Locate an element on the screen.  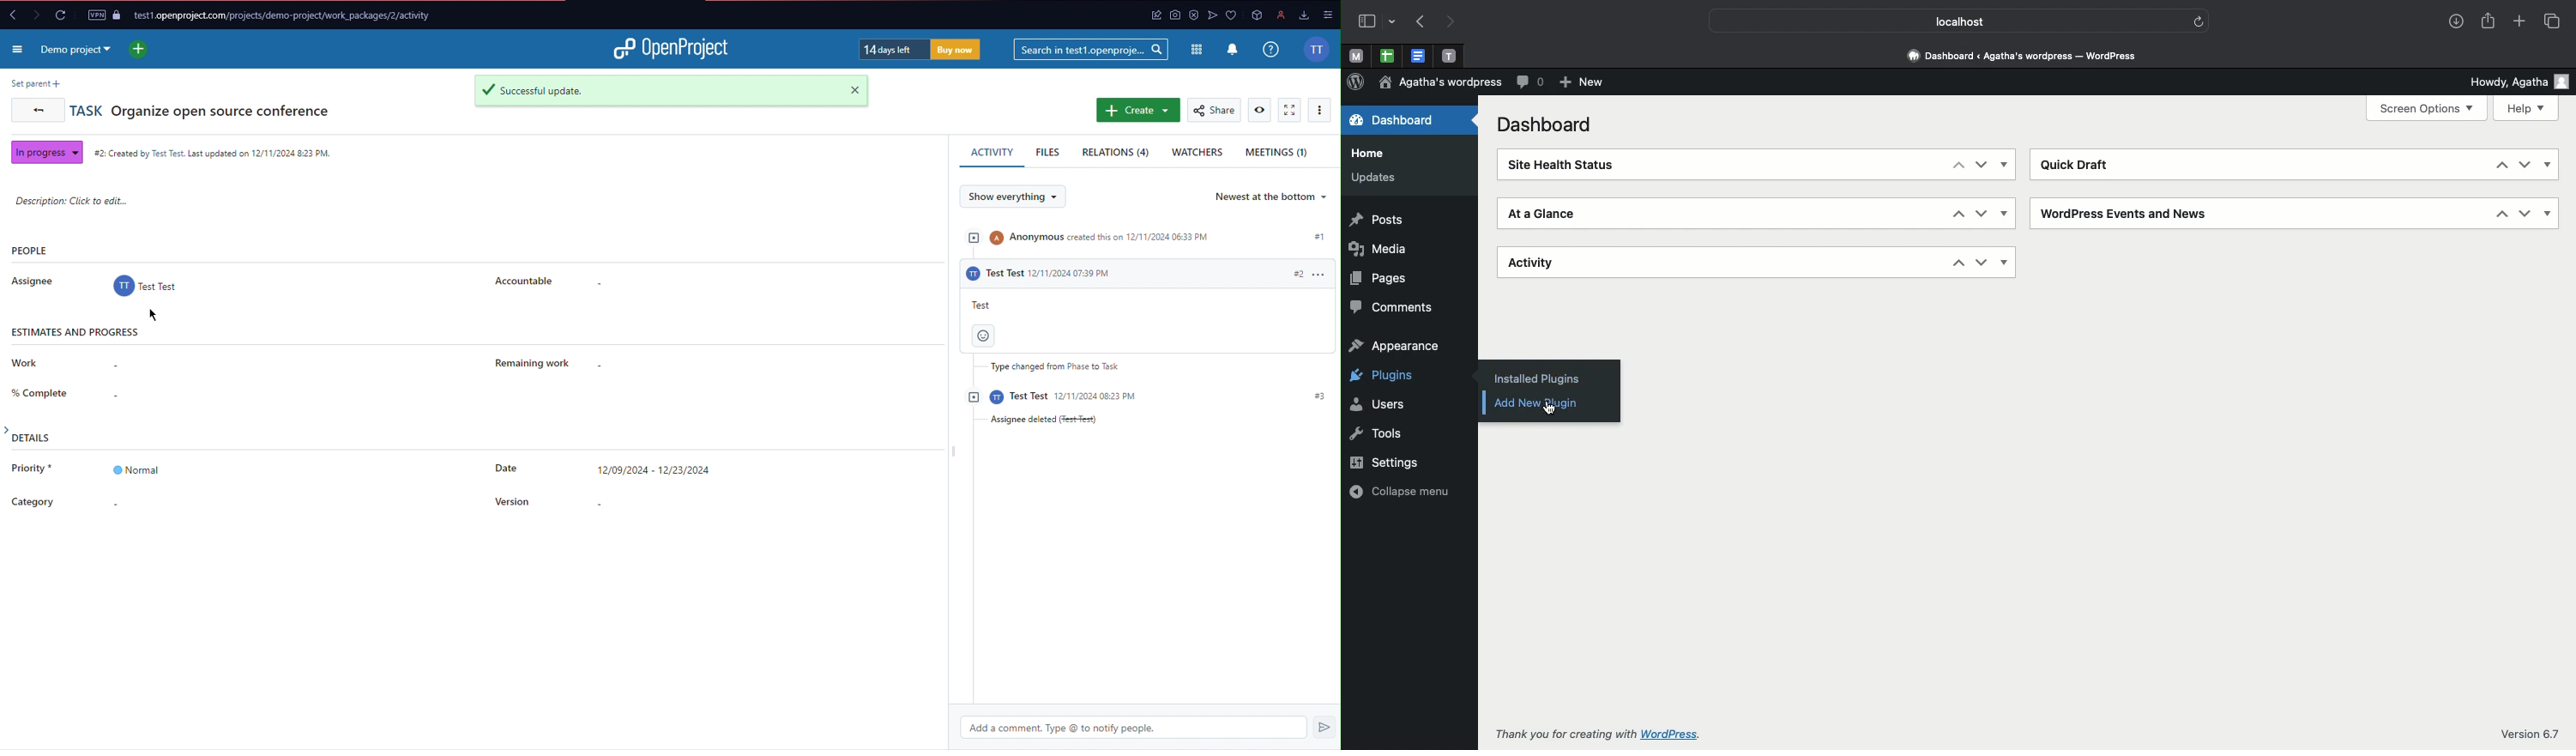
Modules is located at coordinates (1197, 51).